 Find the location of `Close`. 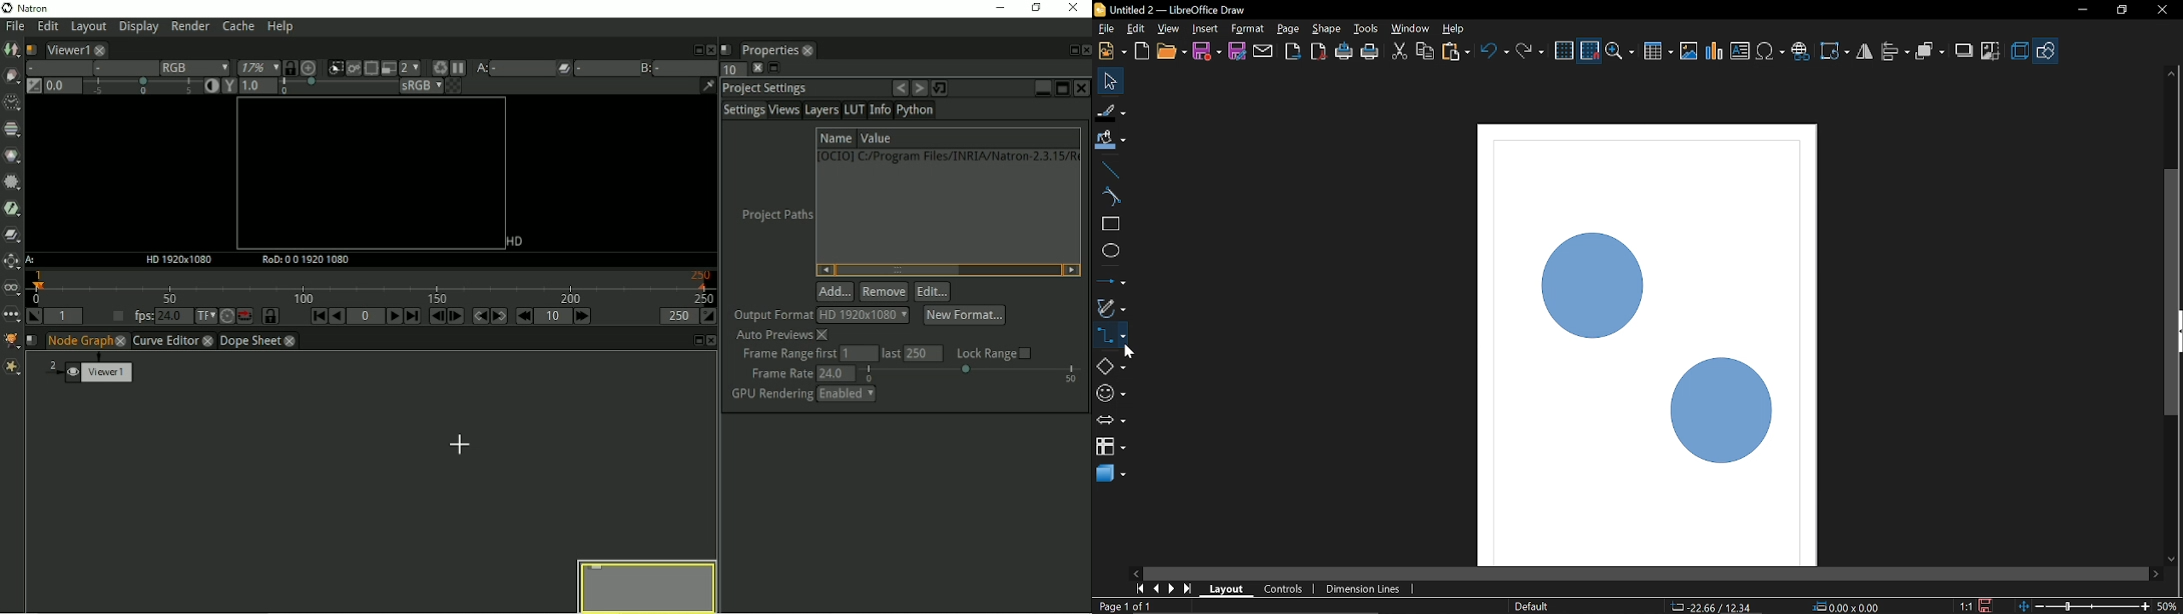

Close is located at coordinates (2161, 11).